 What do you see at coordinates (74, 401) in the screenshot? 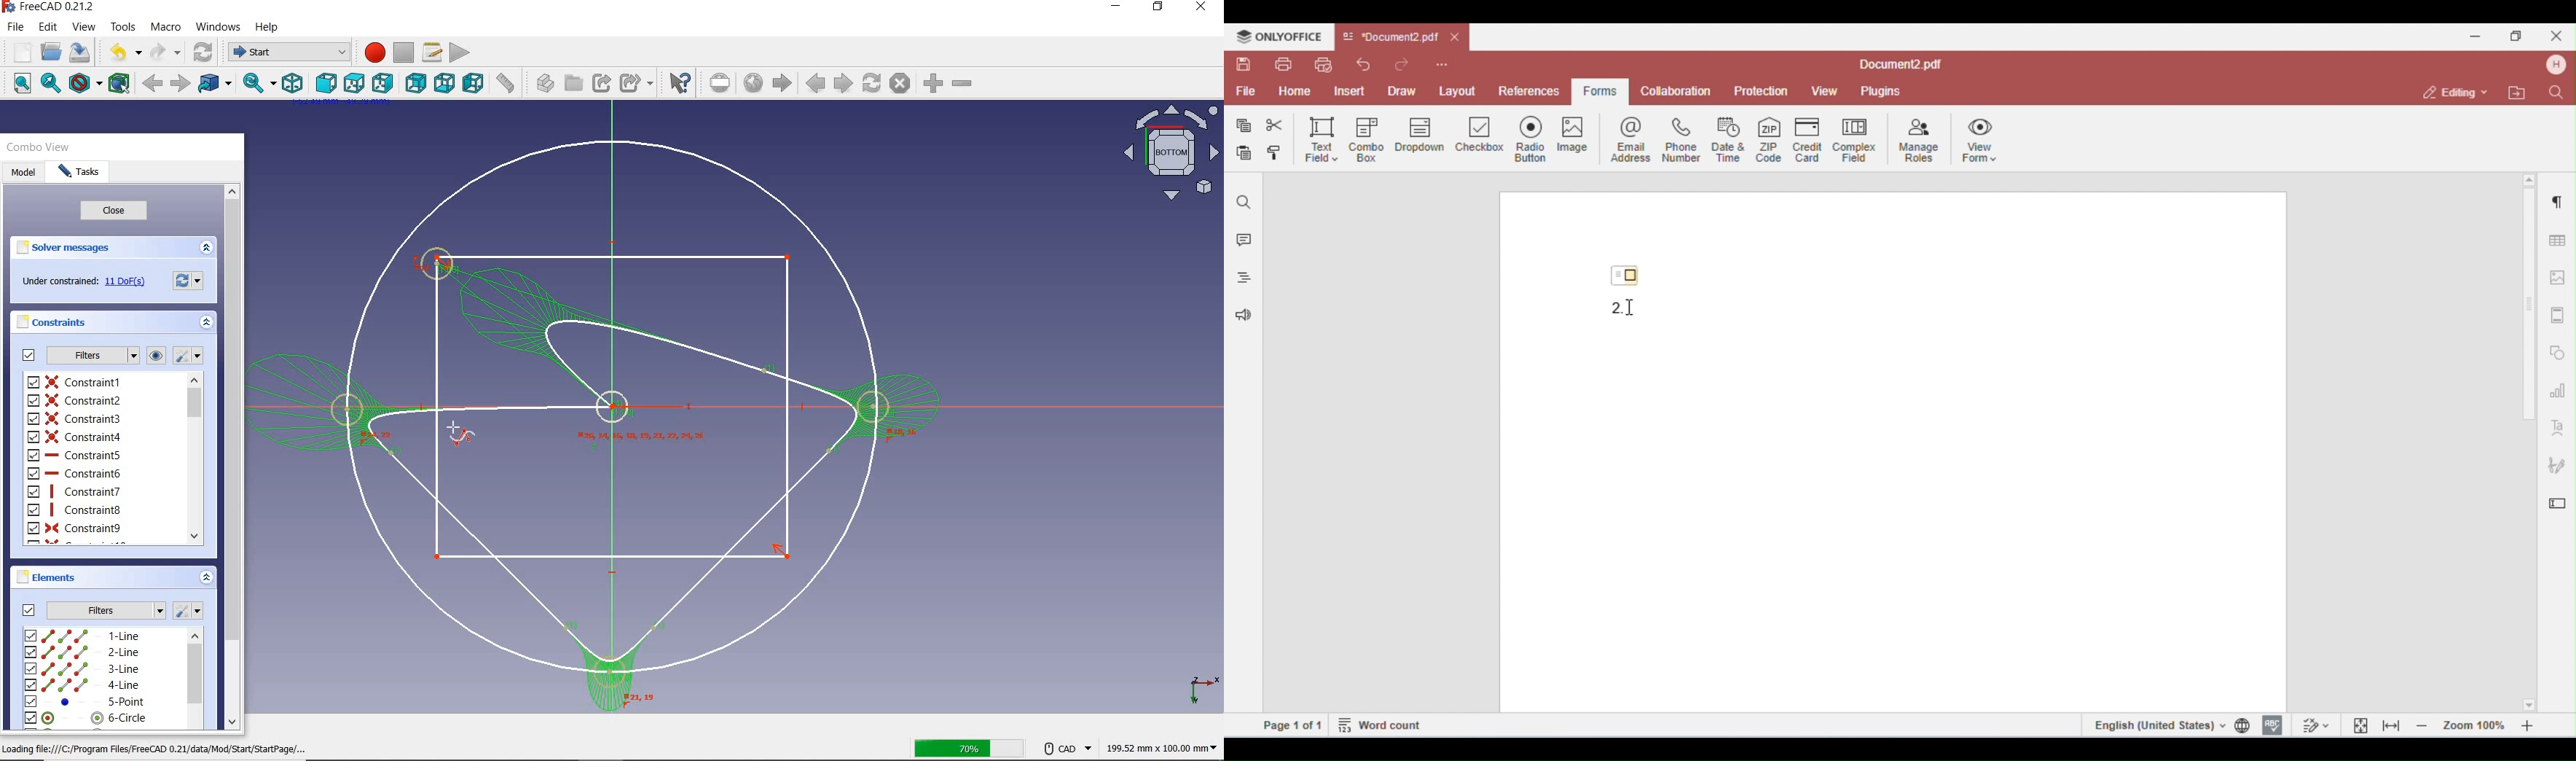
I see `constraint2` at bounding box center [74, 401].